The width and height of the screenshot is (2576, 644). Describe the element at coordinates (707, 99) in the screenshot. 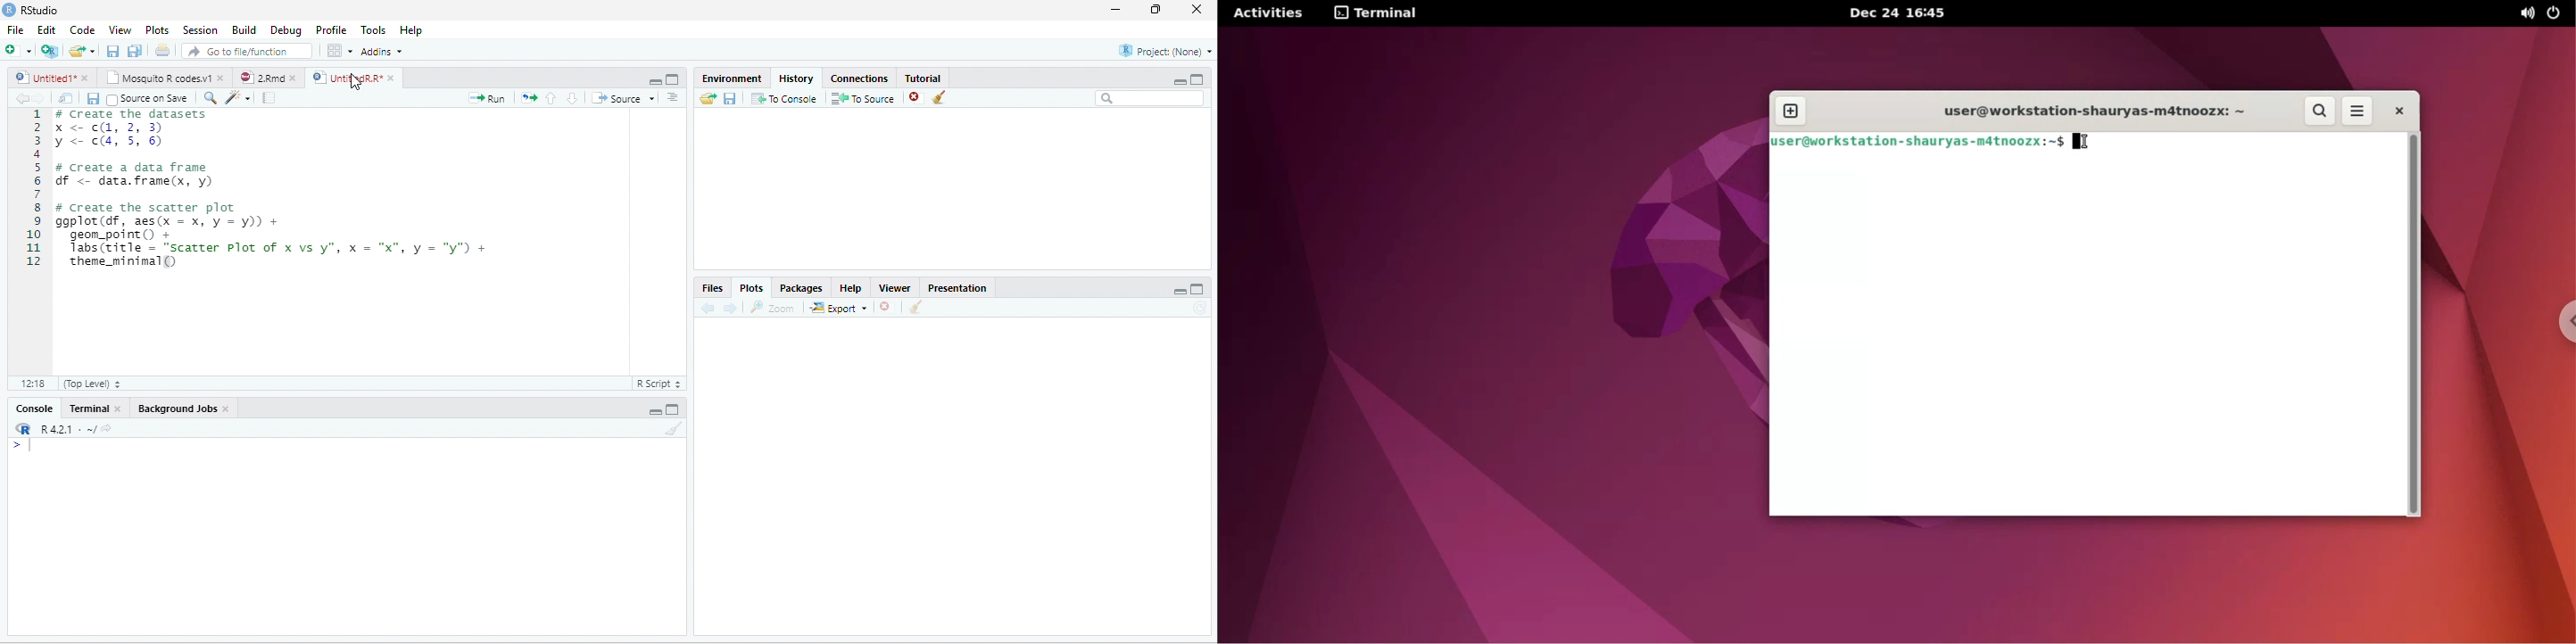

I see `Load history from an existing file` at that location.